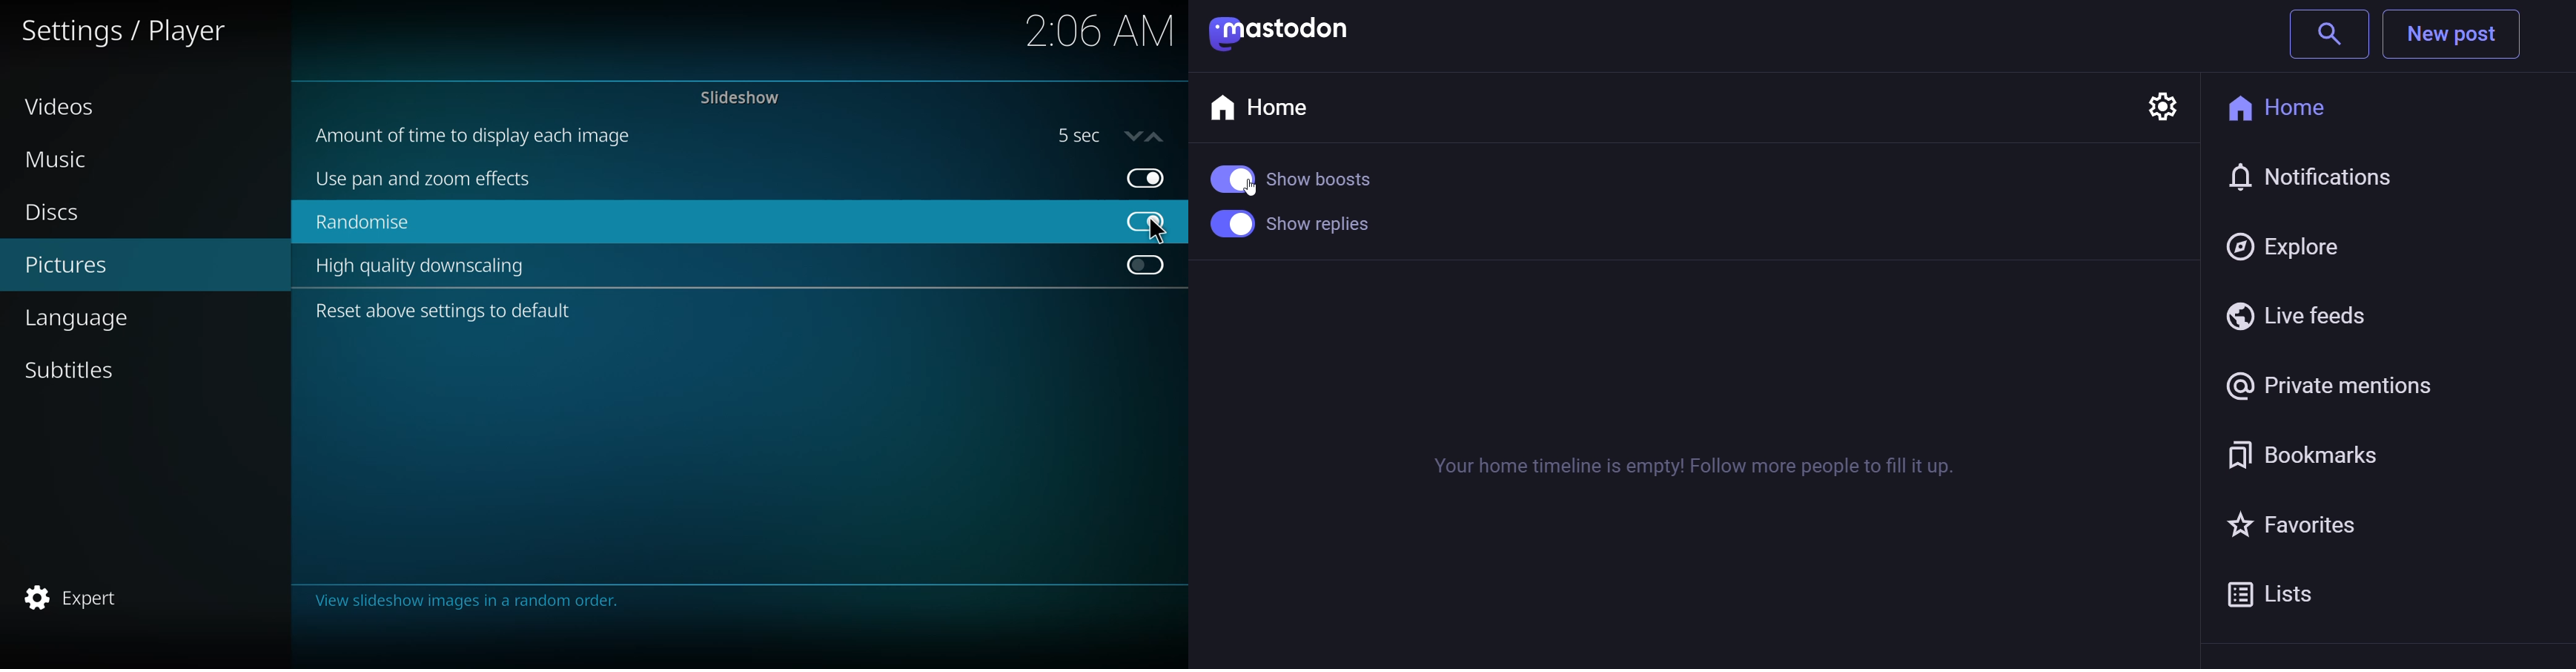 Image resolution: width=2576 pixels, height=672 pixels. Describe the element at coordinates (65, 263) in the screenshot. I see `pictures` at that location.